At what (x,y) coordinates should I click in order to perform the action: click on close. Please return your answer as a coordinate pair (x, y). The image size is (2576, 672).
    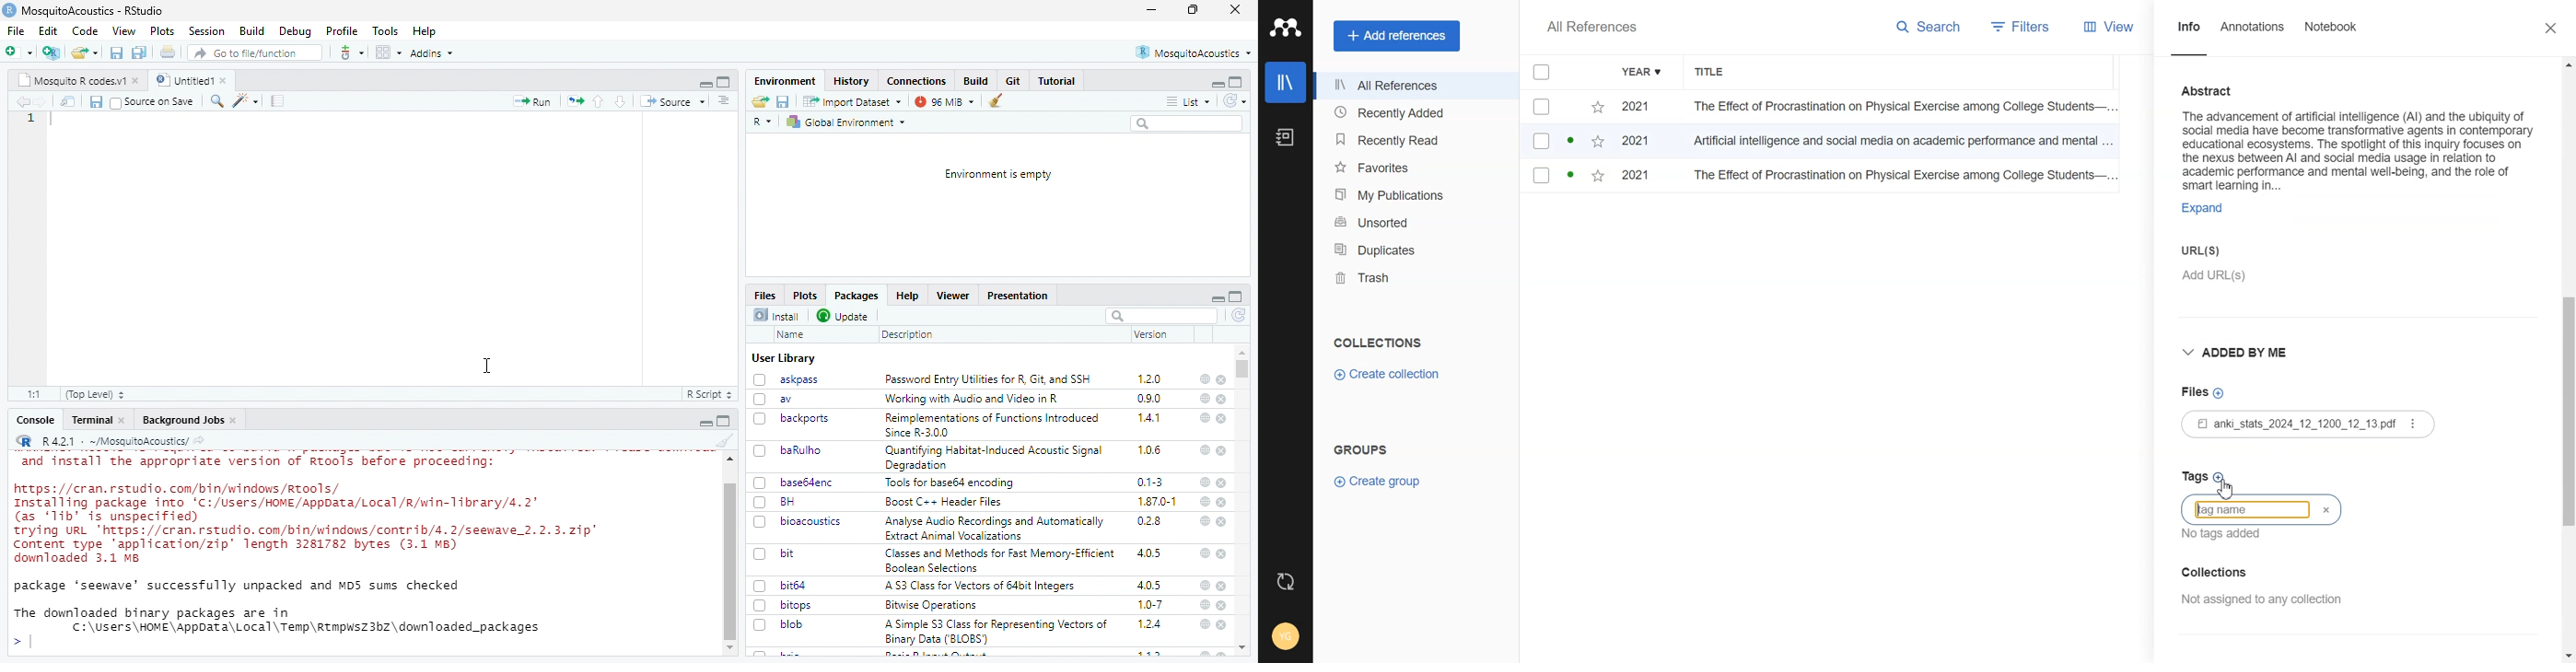
    Looking at the image, I should click on (137, 81).